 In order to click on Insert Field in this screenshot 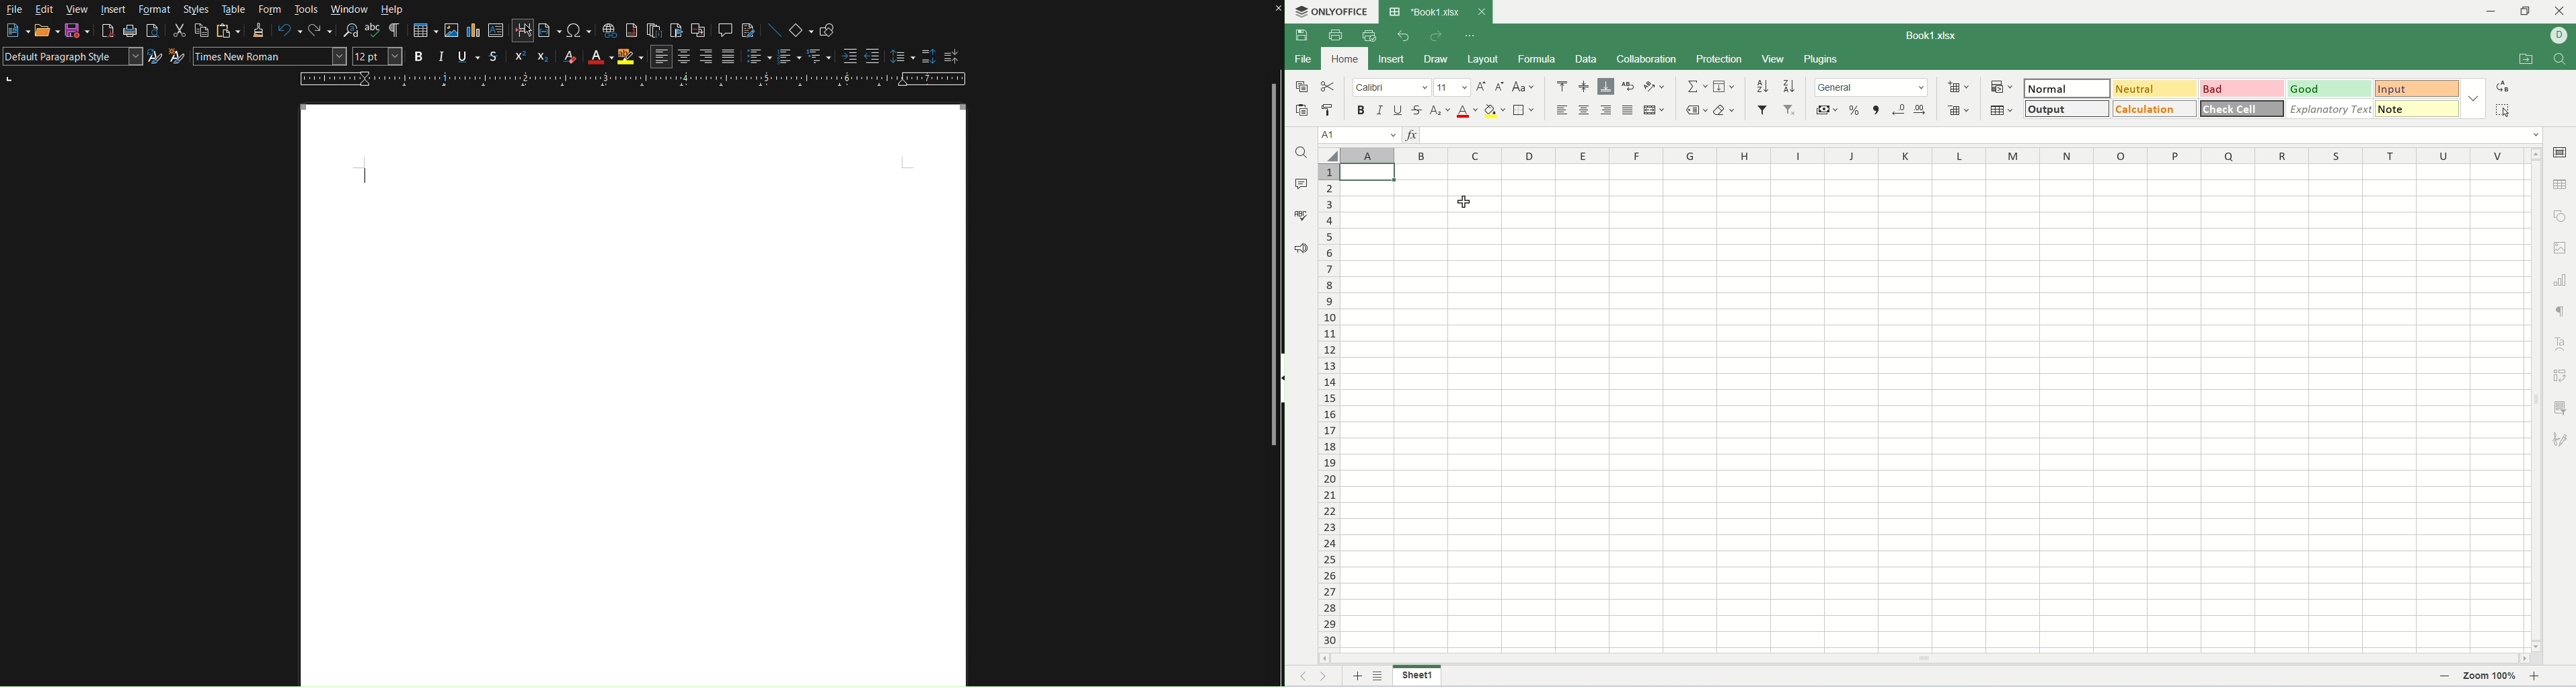, I will do `click(546, 31)`.